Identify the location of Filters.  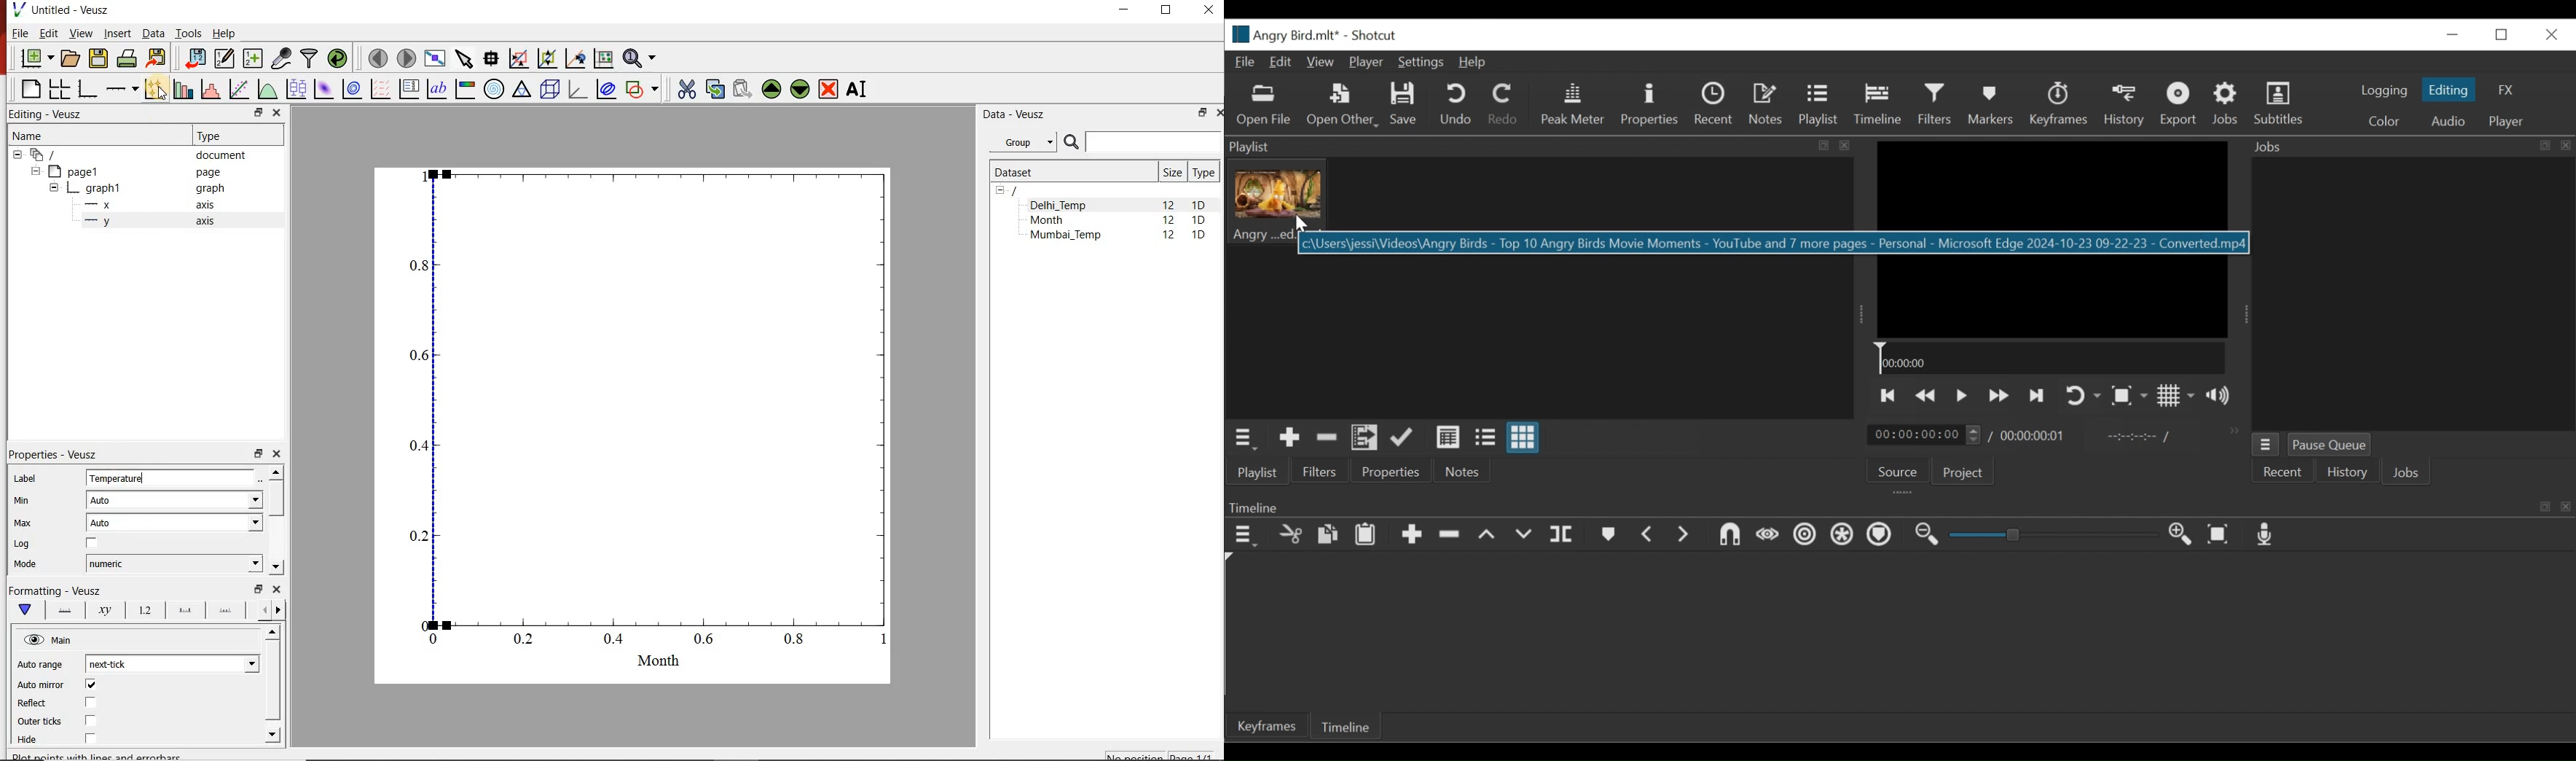
(1936, 104).